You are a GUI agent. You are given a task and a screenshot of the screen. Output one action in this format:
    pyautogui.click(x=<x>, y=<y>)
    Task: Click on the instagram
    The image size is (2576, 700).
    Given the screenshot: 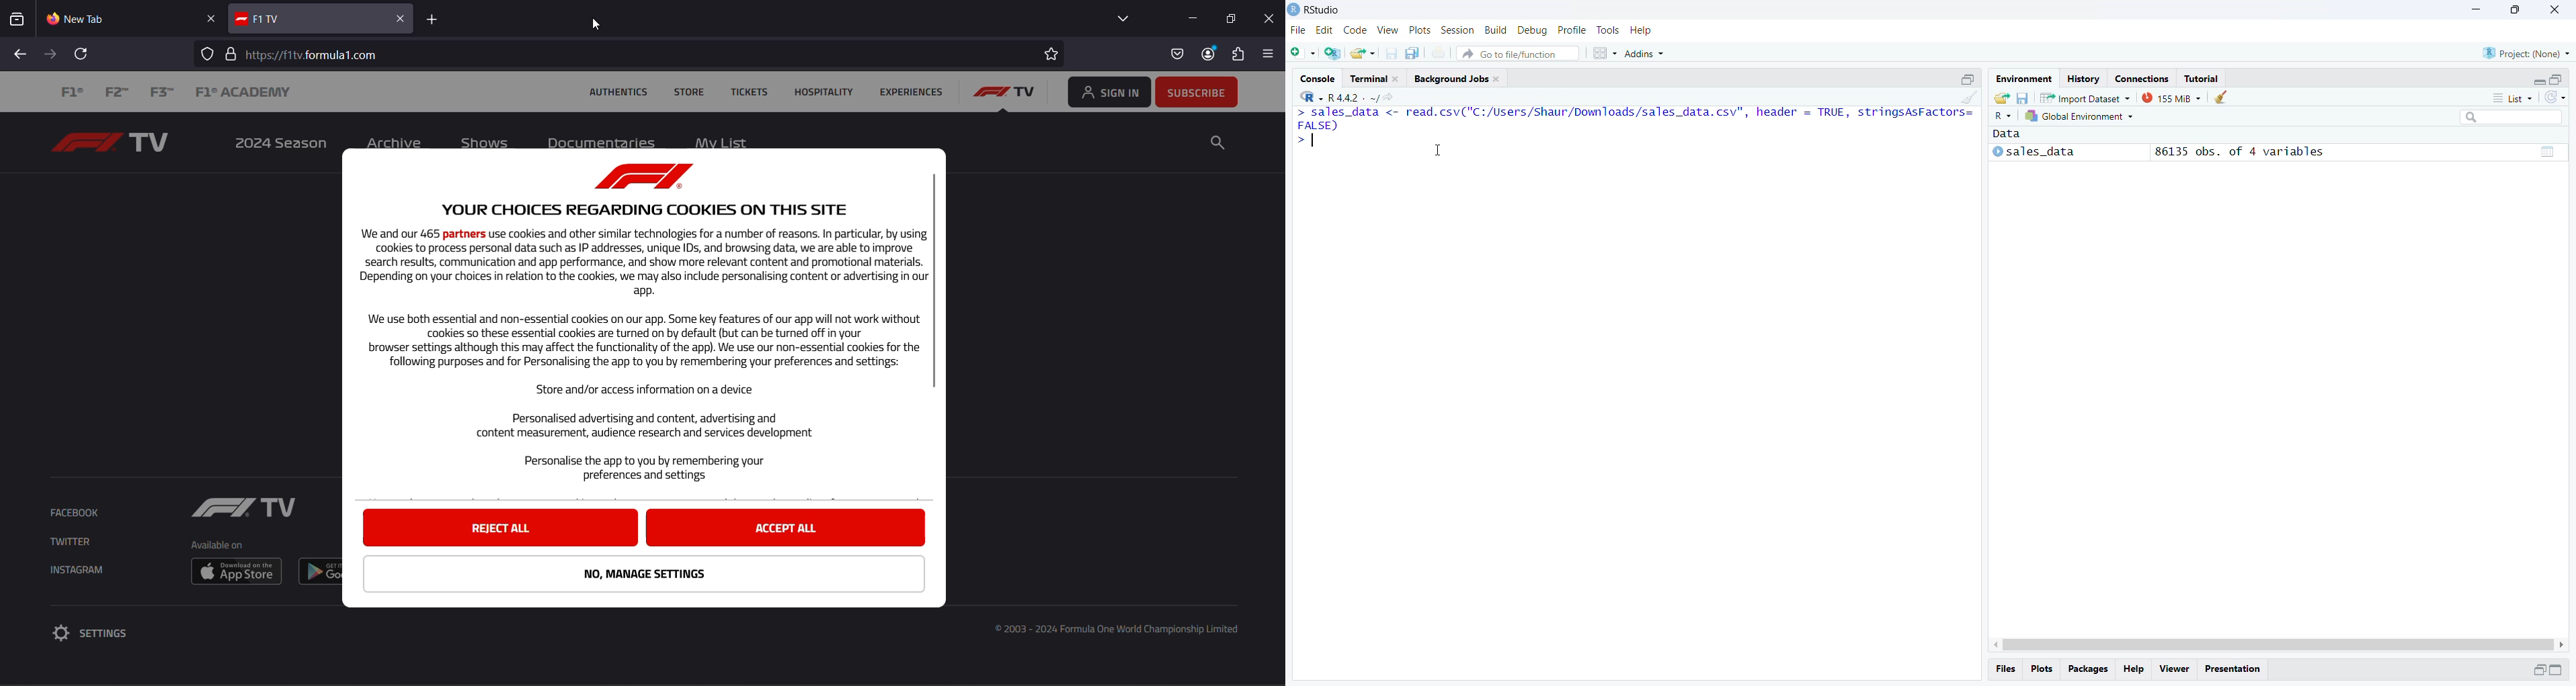 What is the action you would take?
    pyautogui.click(x=83, y=571)
    